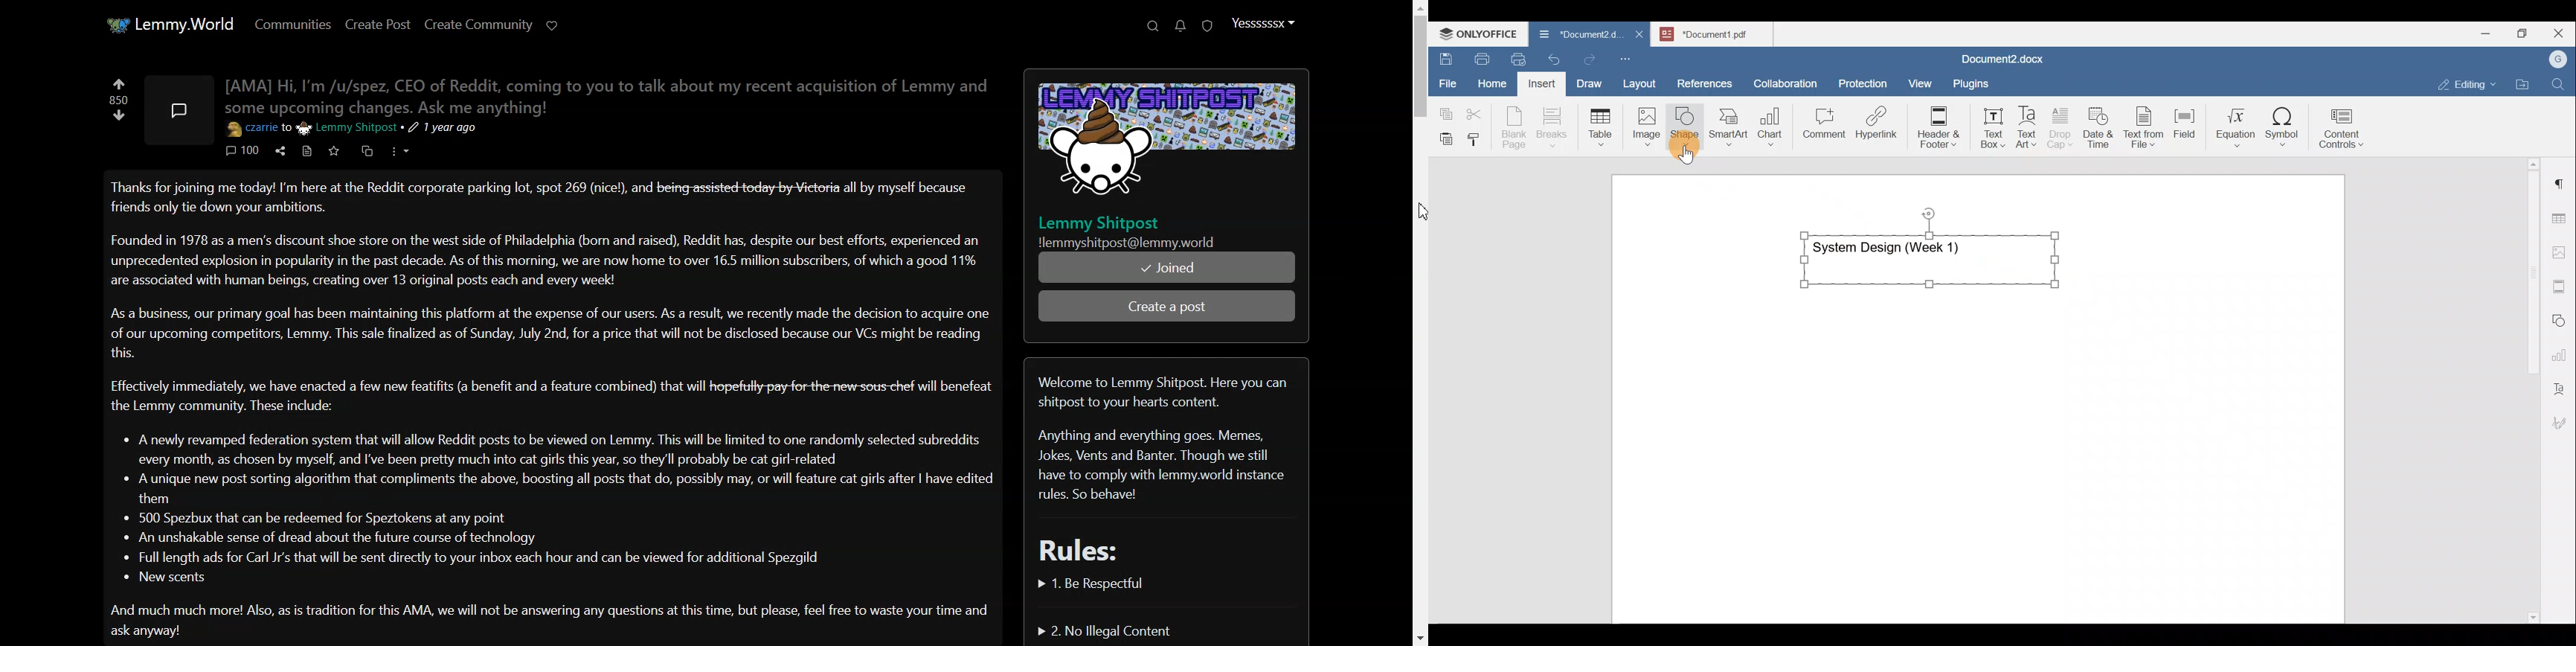 The width and height of the screenshot is (2576, 672). What do you see at coordinates (1478, 136) in the screenshot?
I see `Copy style` at bounding box center [1478, 136].